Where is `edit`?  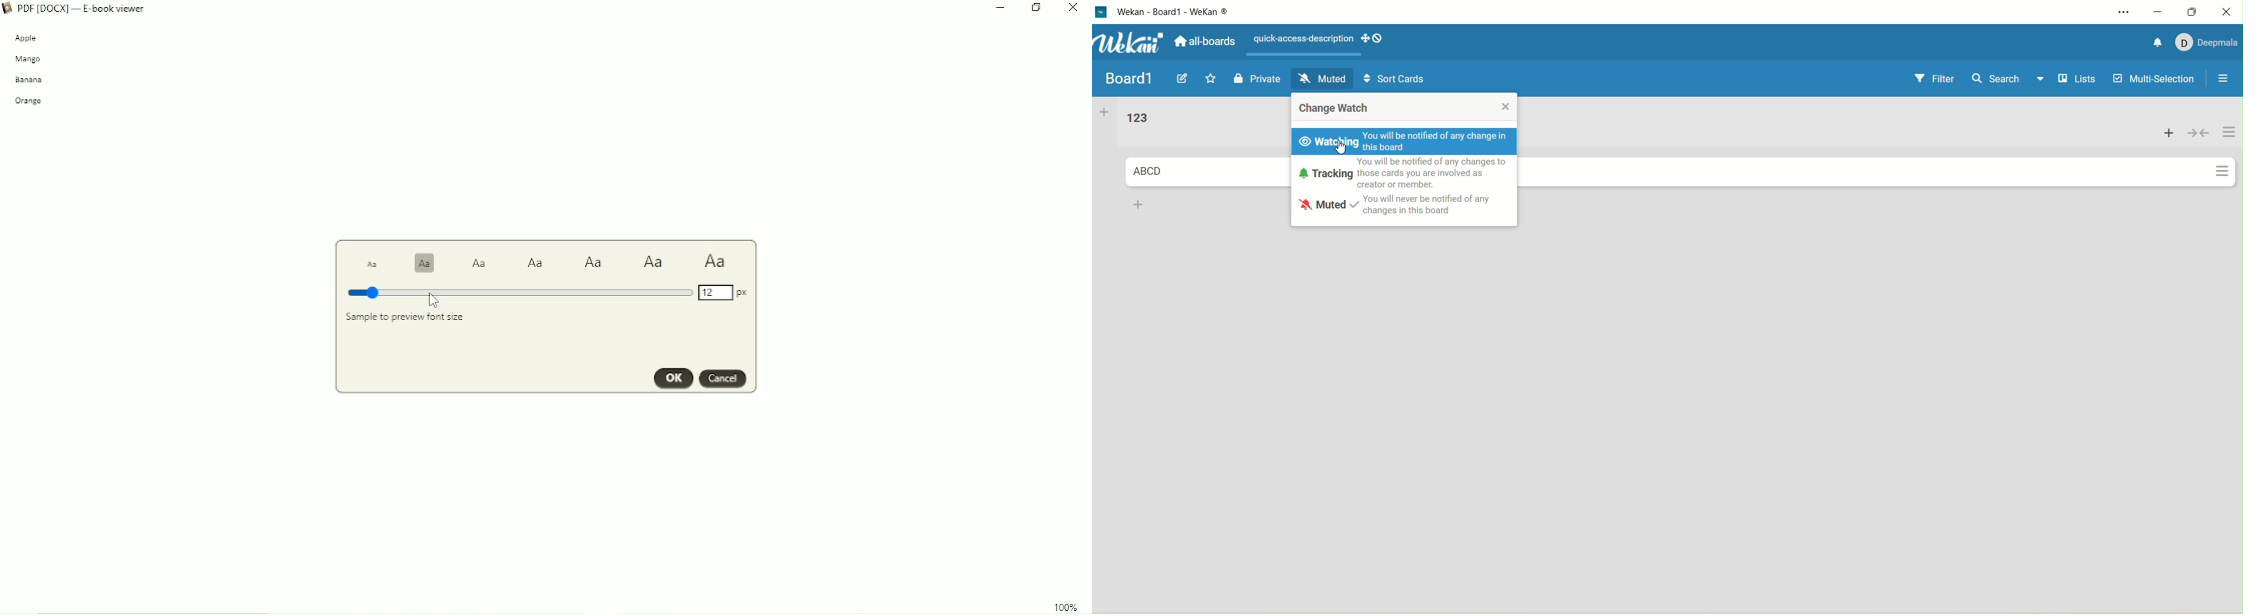 edit is located at coordinates (1185, 79).